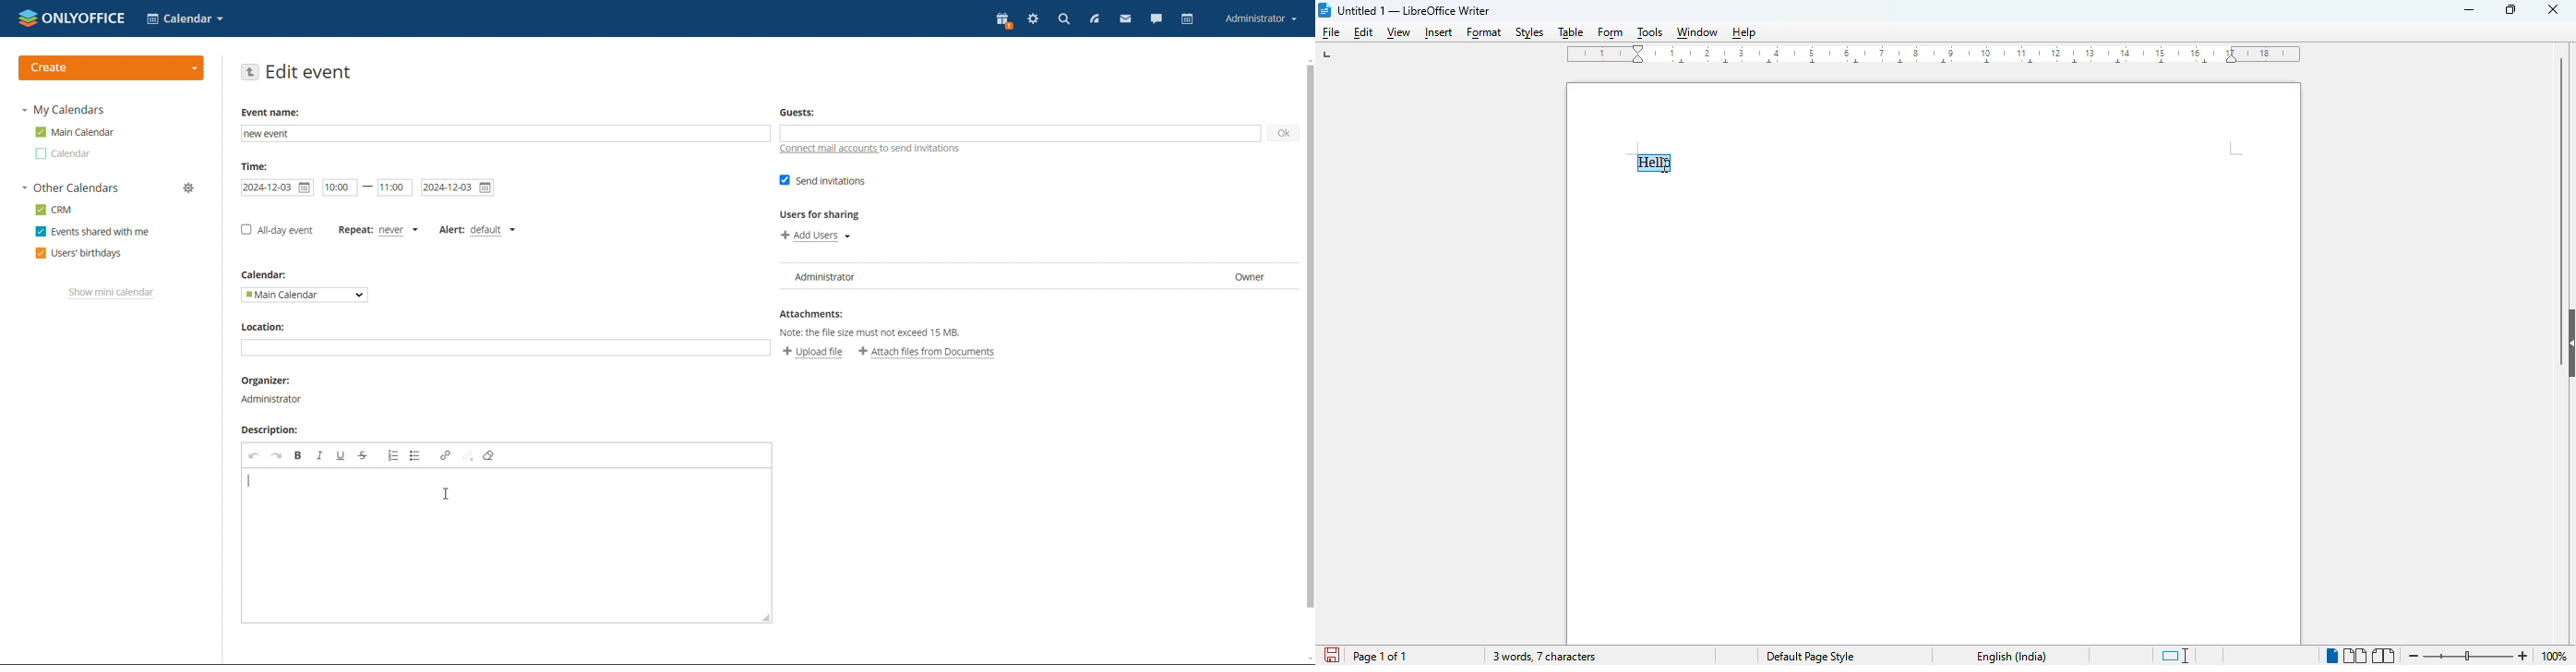 The height and width of the screenshot is (672, 2576). Describe the element at coordinates (1611, 34) in the screenshot. I see `form` at that location.